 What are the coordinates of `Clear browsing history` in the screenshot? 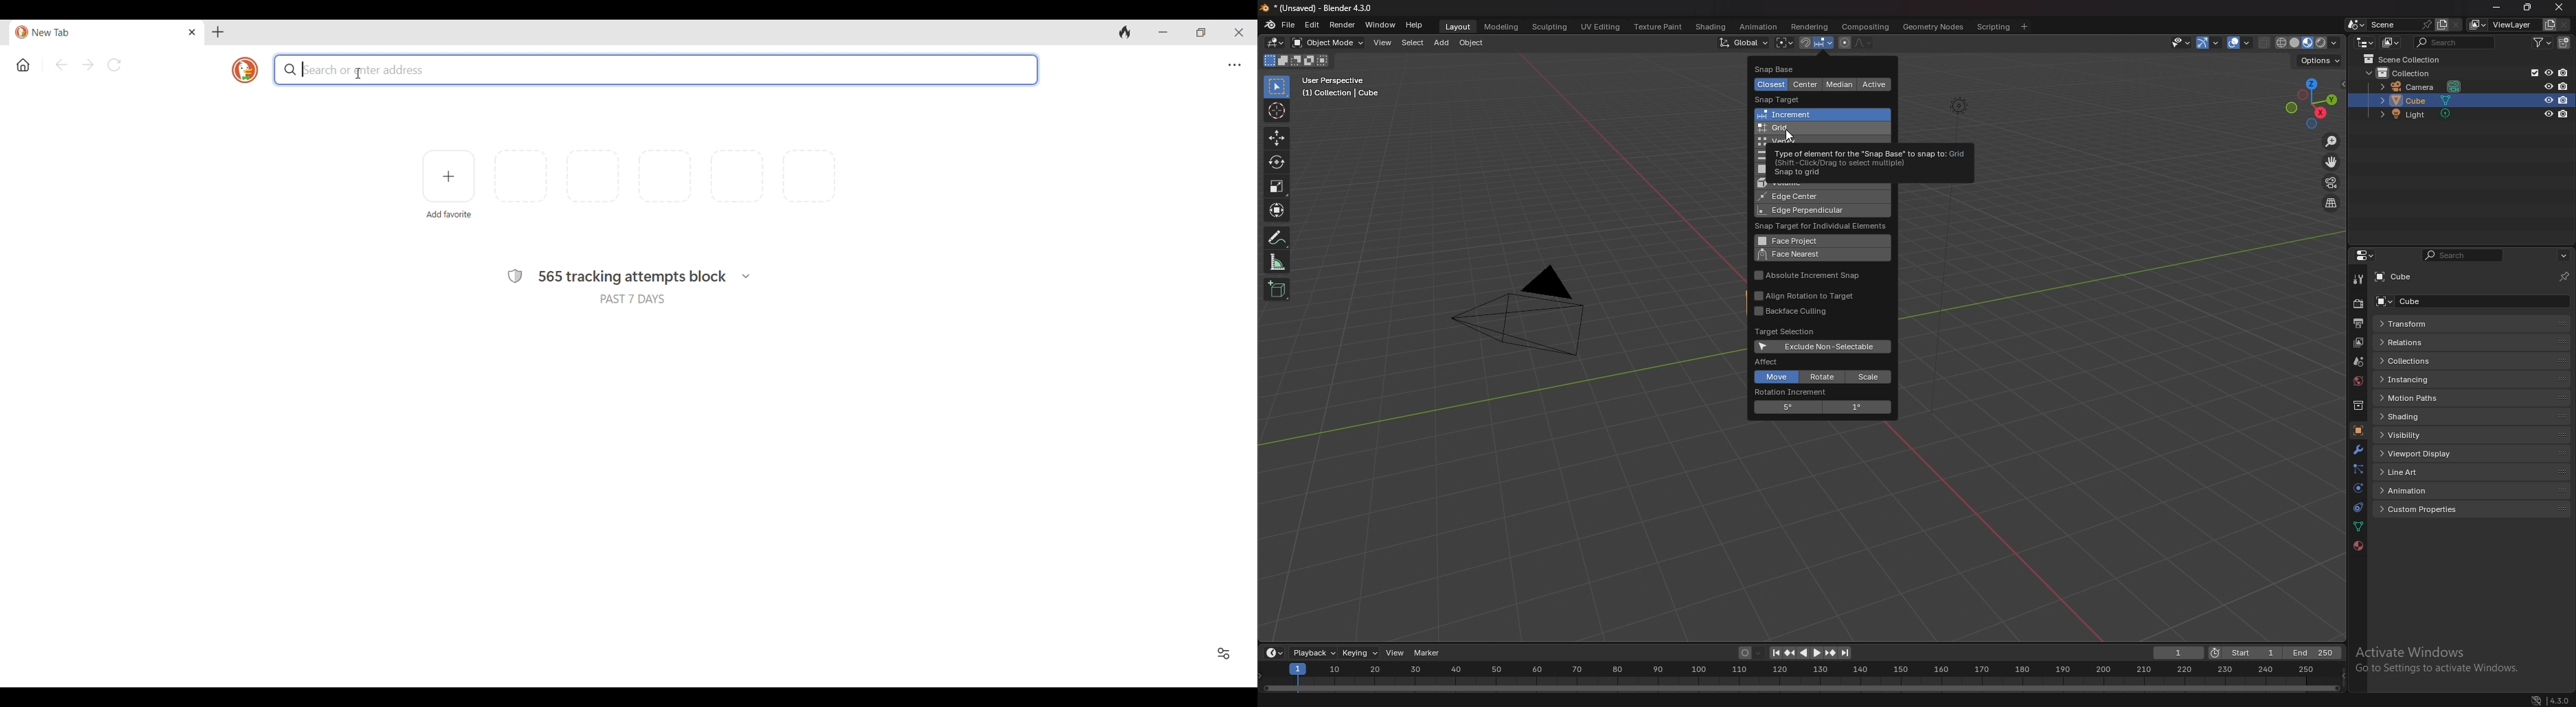 It's located at (1125, 32).